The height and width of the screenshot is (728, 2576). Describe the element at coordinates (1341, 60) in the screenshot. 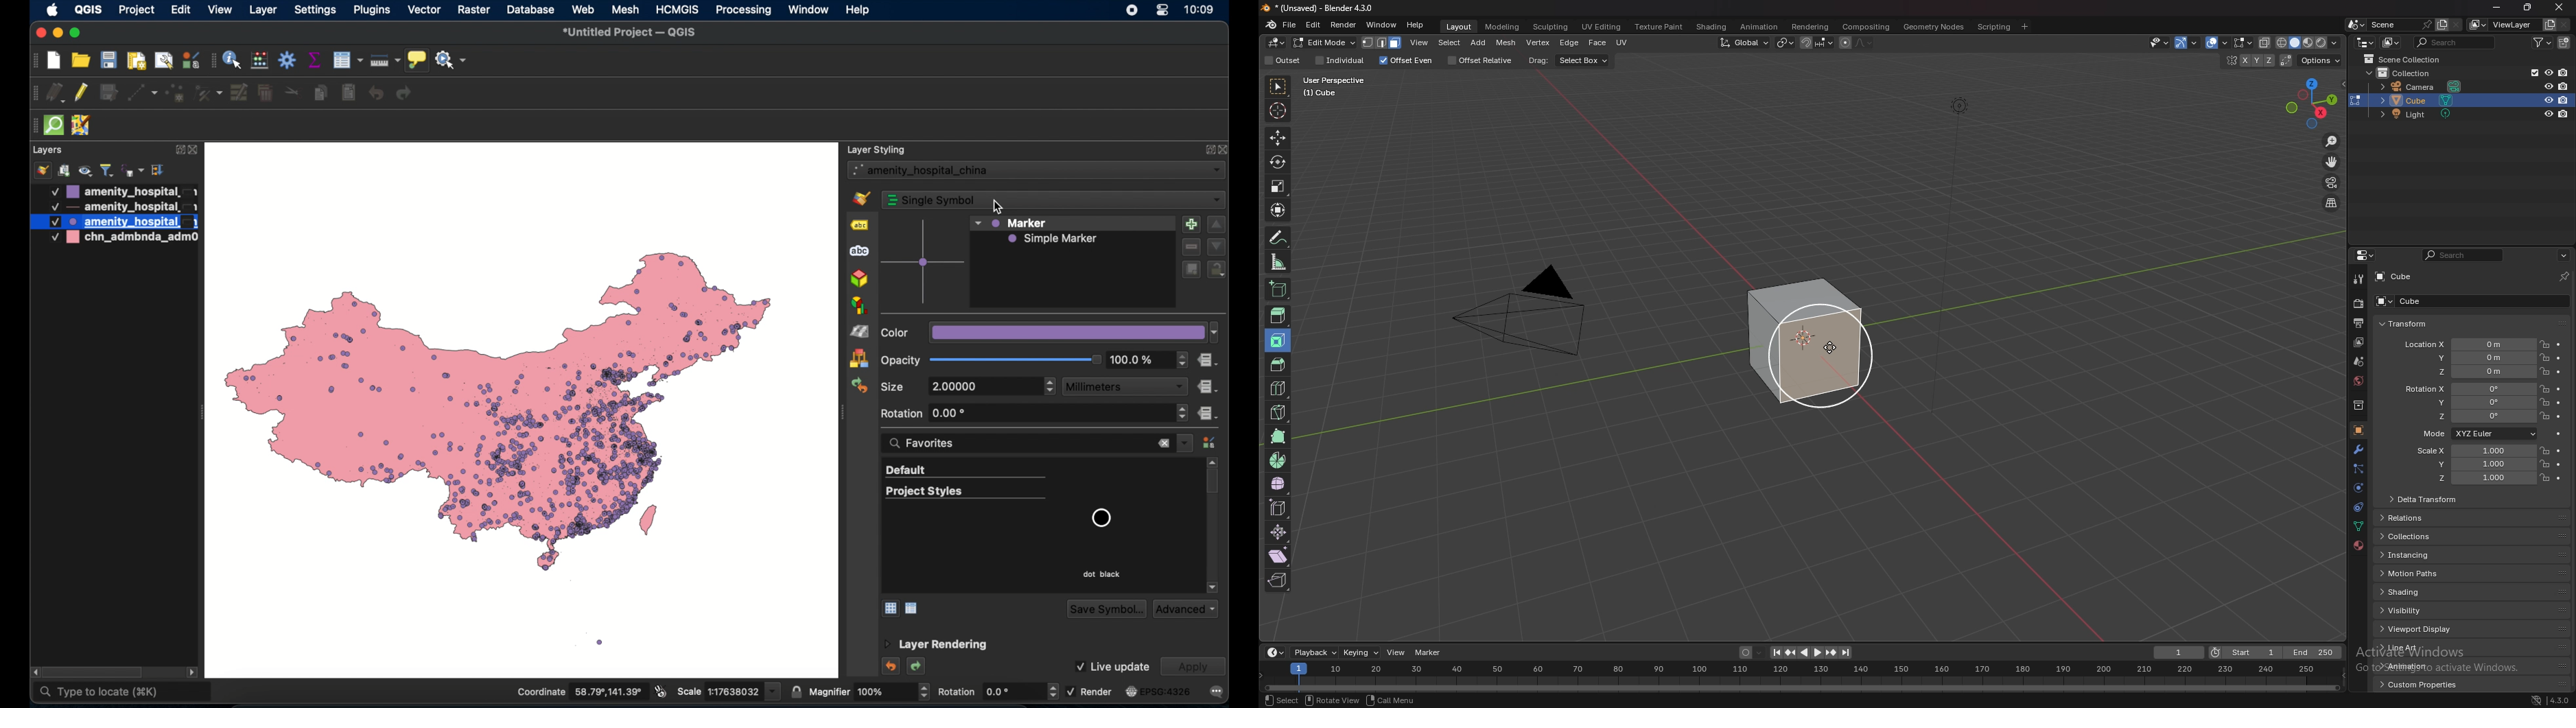

I see `individual` at that location.